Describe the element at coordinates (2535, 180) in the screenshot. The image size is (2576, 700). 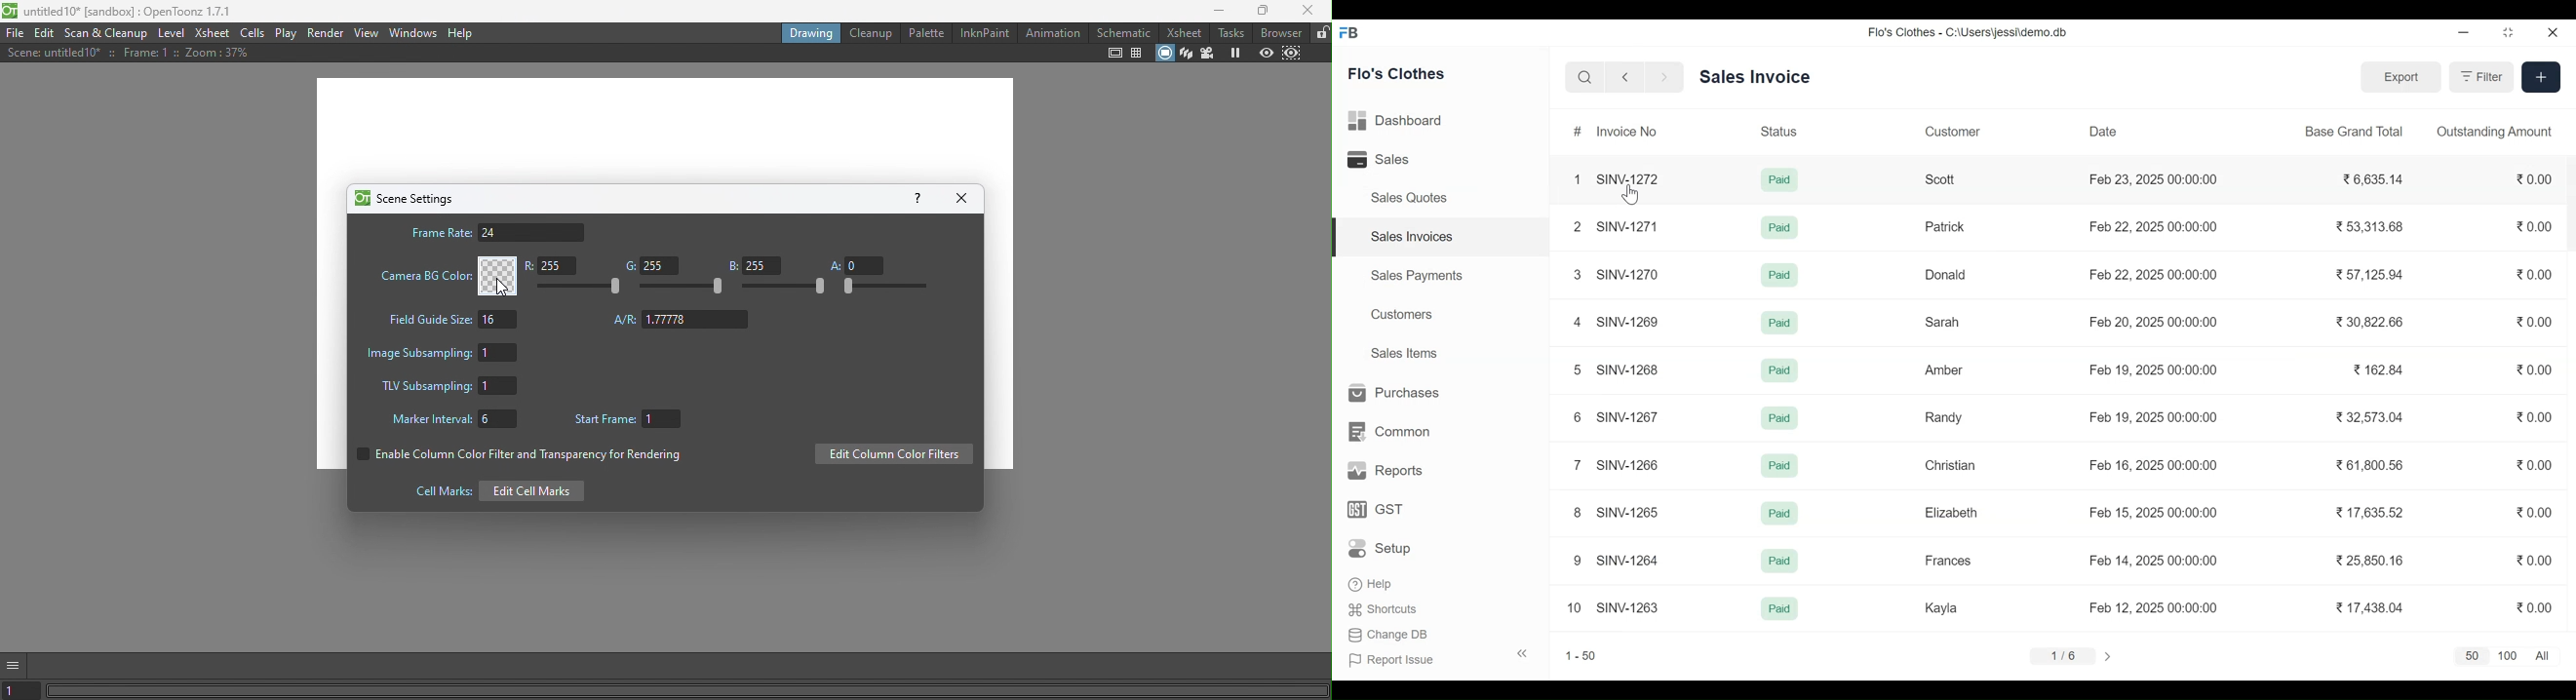
I see `0.00` at that location.